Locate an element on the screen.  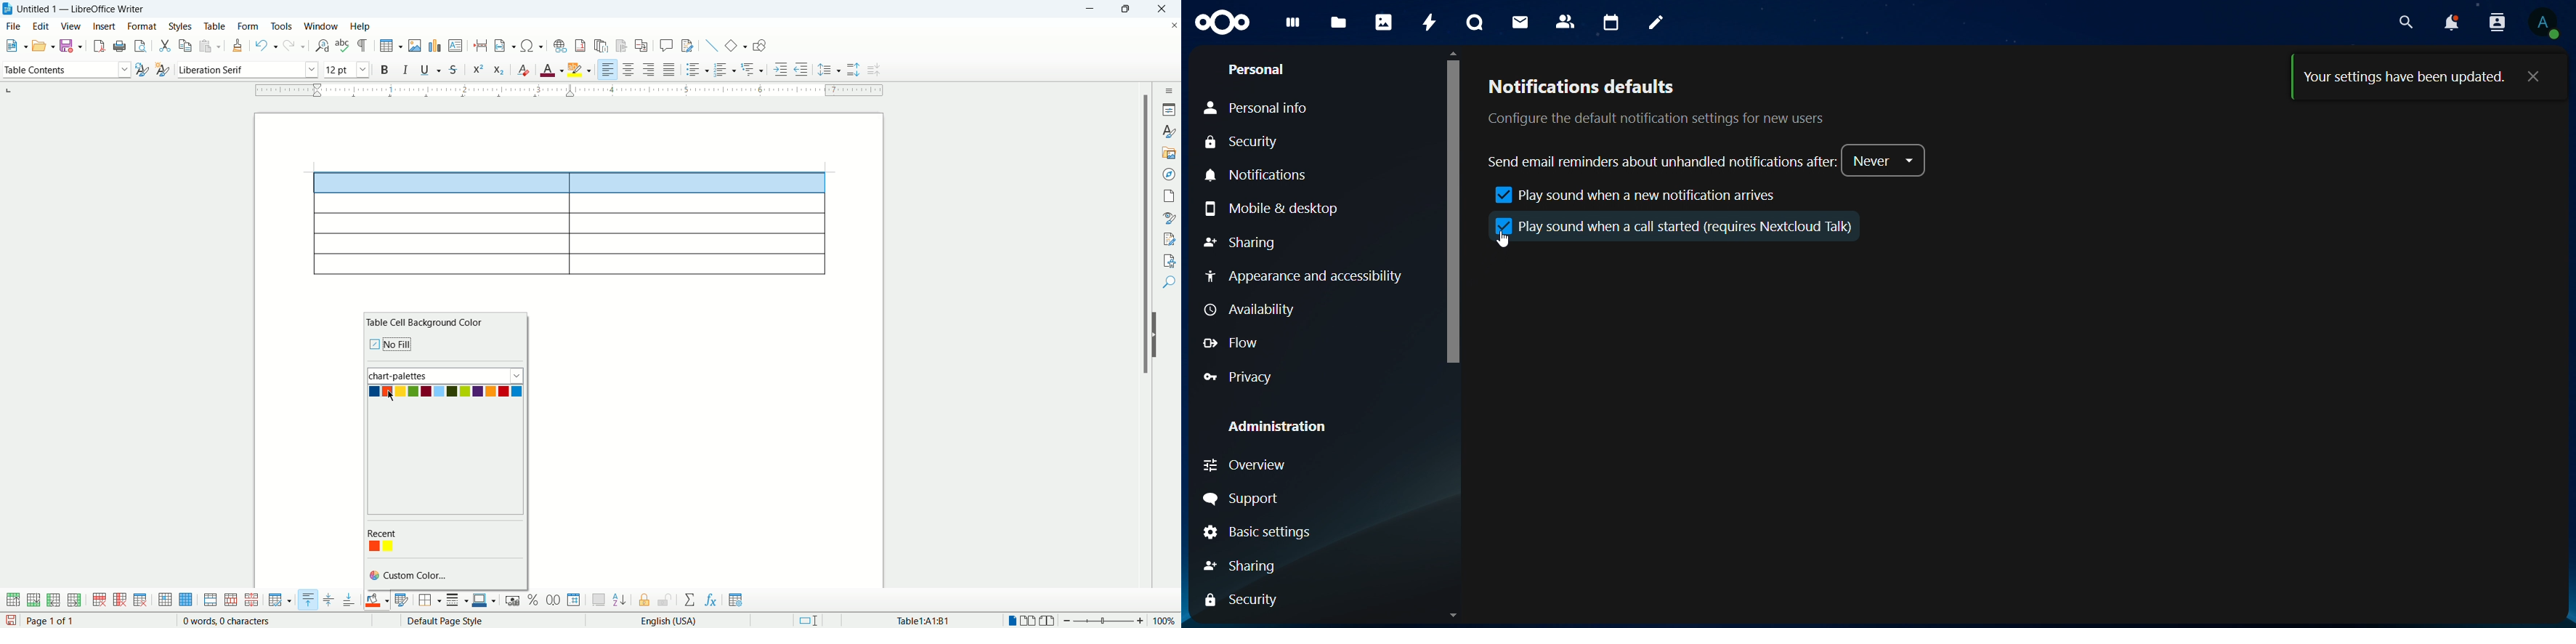
insert symbol is located at coordinates (533, 45).